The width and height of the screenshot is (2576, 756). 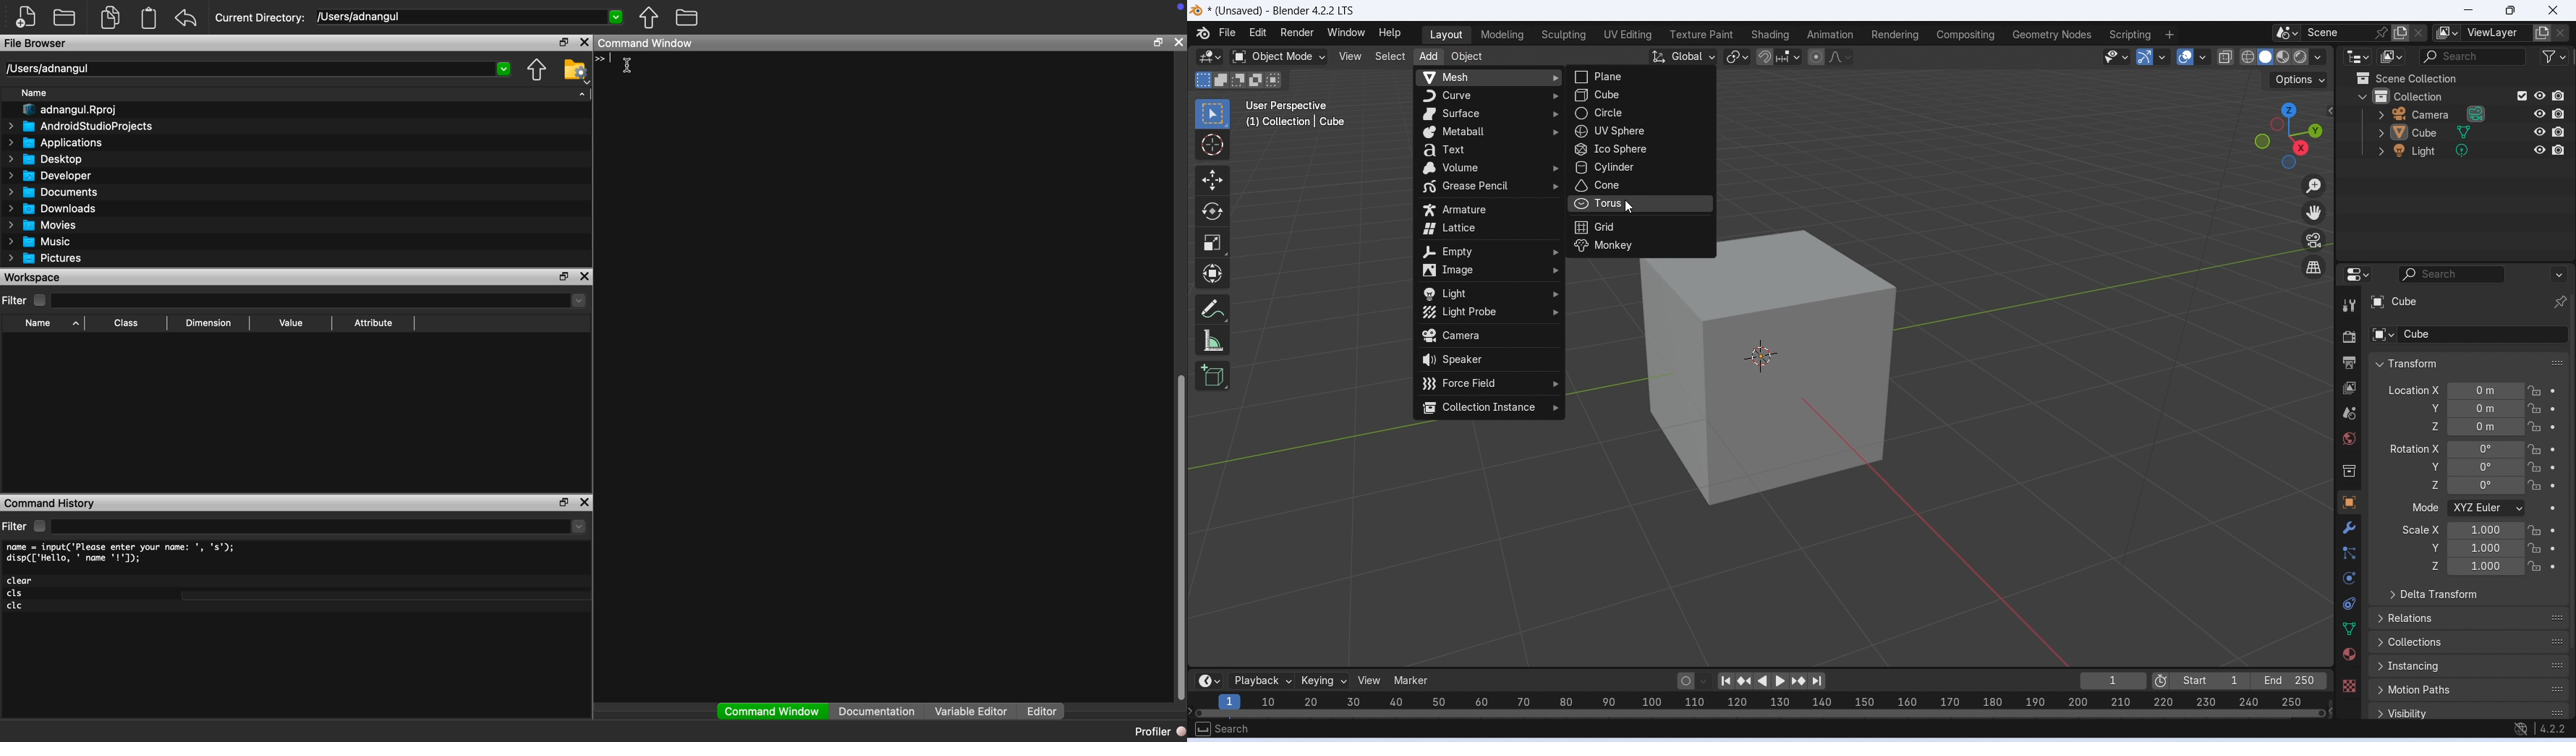 What do you see at coordinates (537, 70) in the screenshot?
I see `Previous file` at bounding box center [537, 70].